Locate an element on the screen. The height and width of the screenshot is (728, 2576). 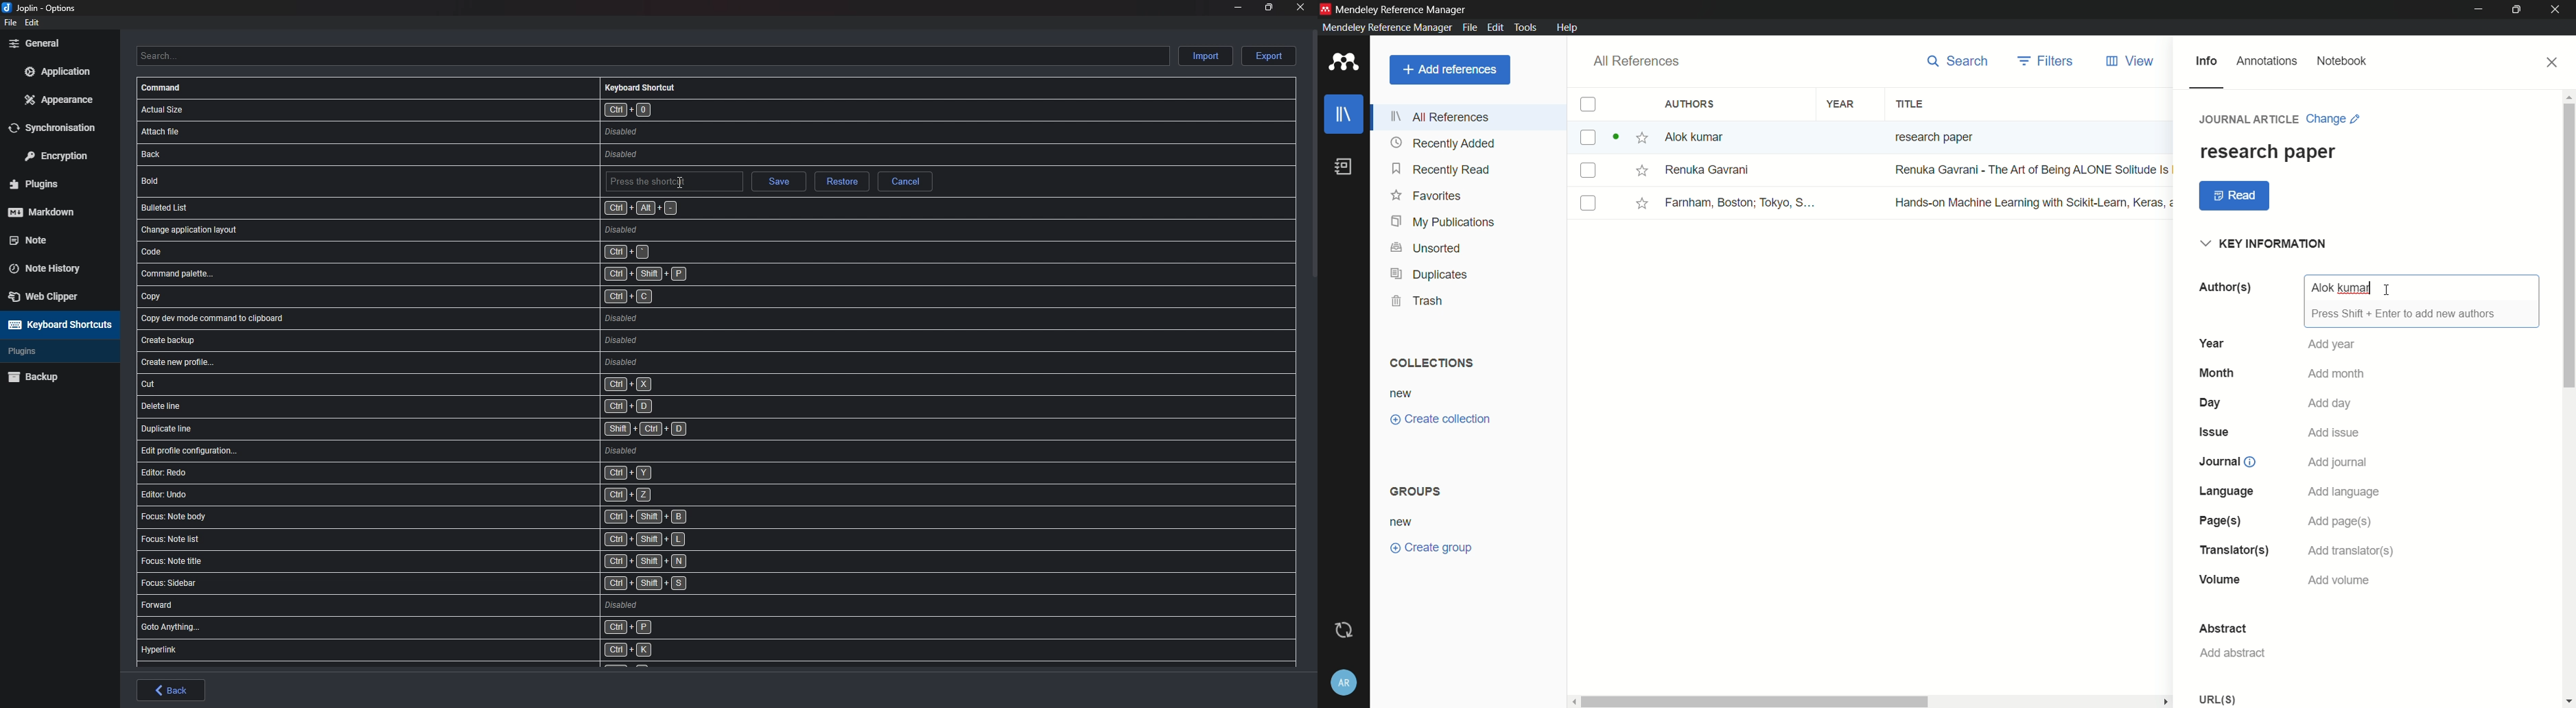
shortcut is located at coordinates (464, 109).